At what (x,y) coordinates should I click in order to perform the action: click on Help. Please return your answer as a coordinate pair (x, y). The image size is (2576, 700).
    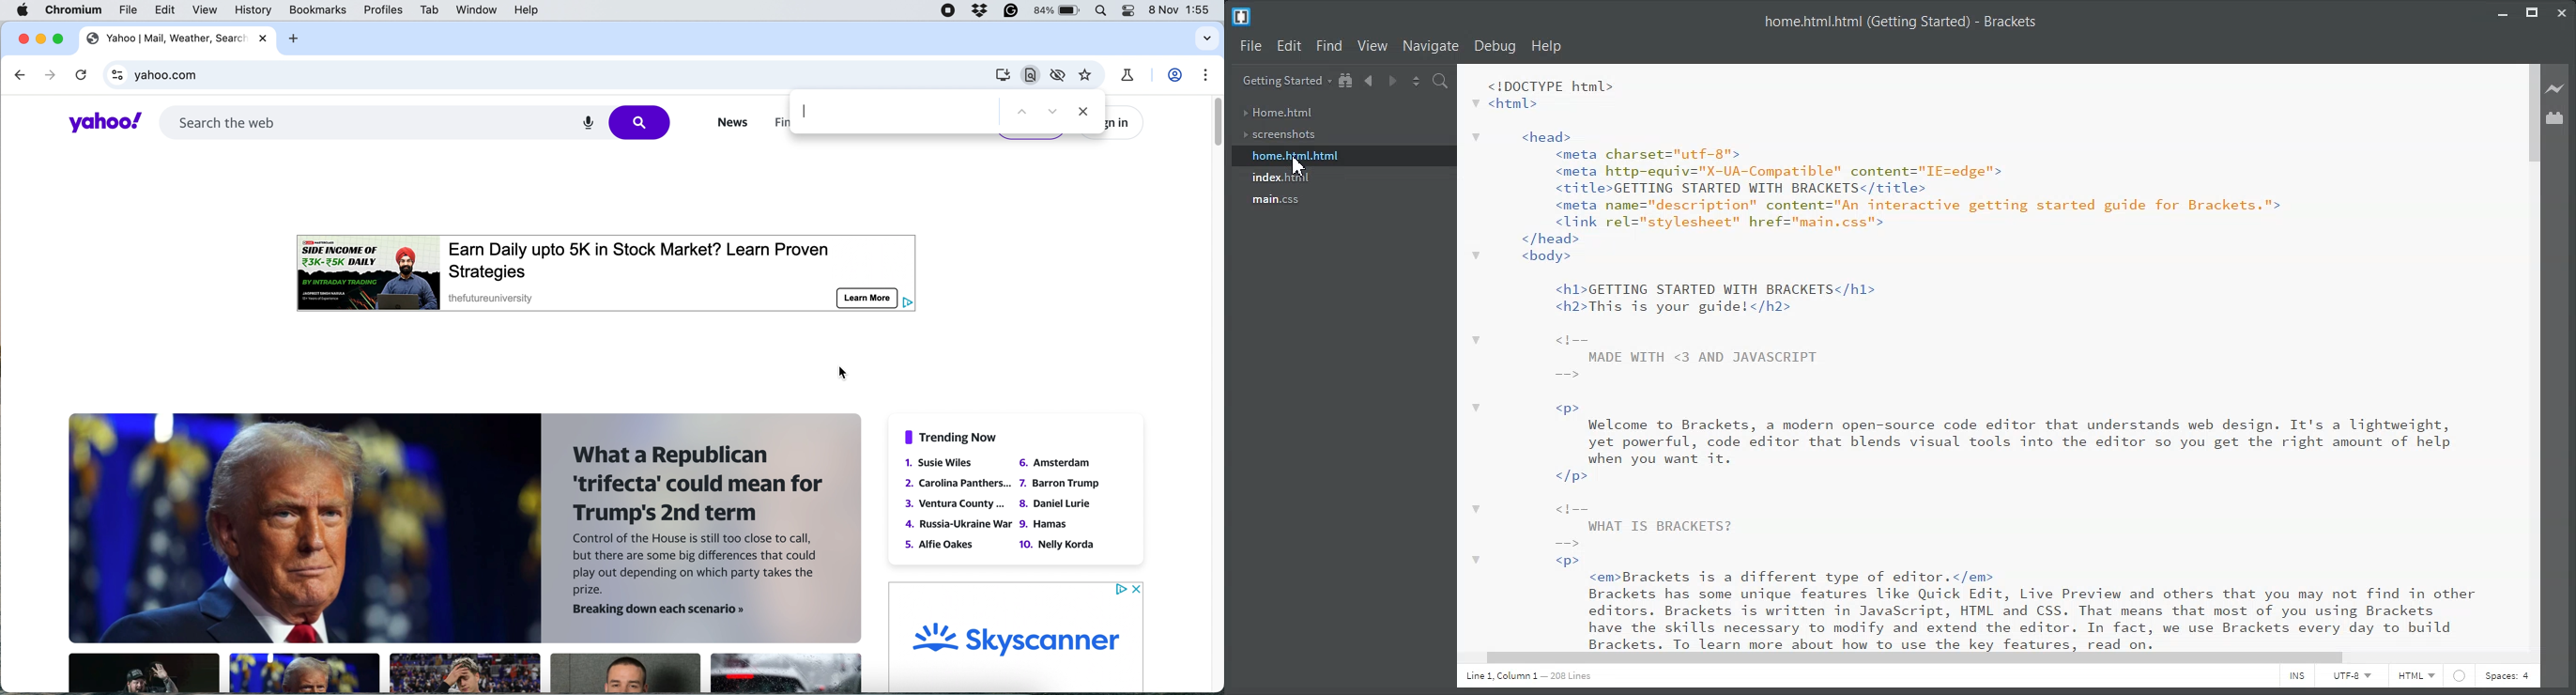
    Looking at the image, I should click on (1547, 46).